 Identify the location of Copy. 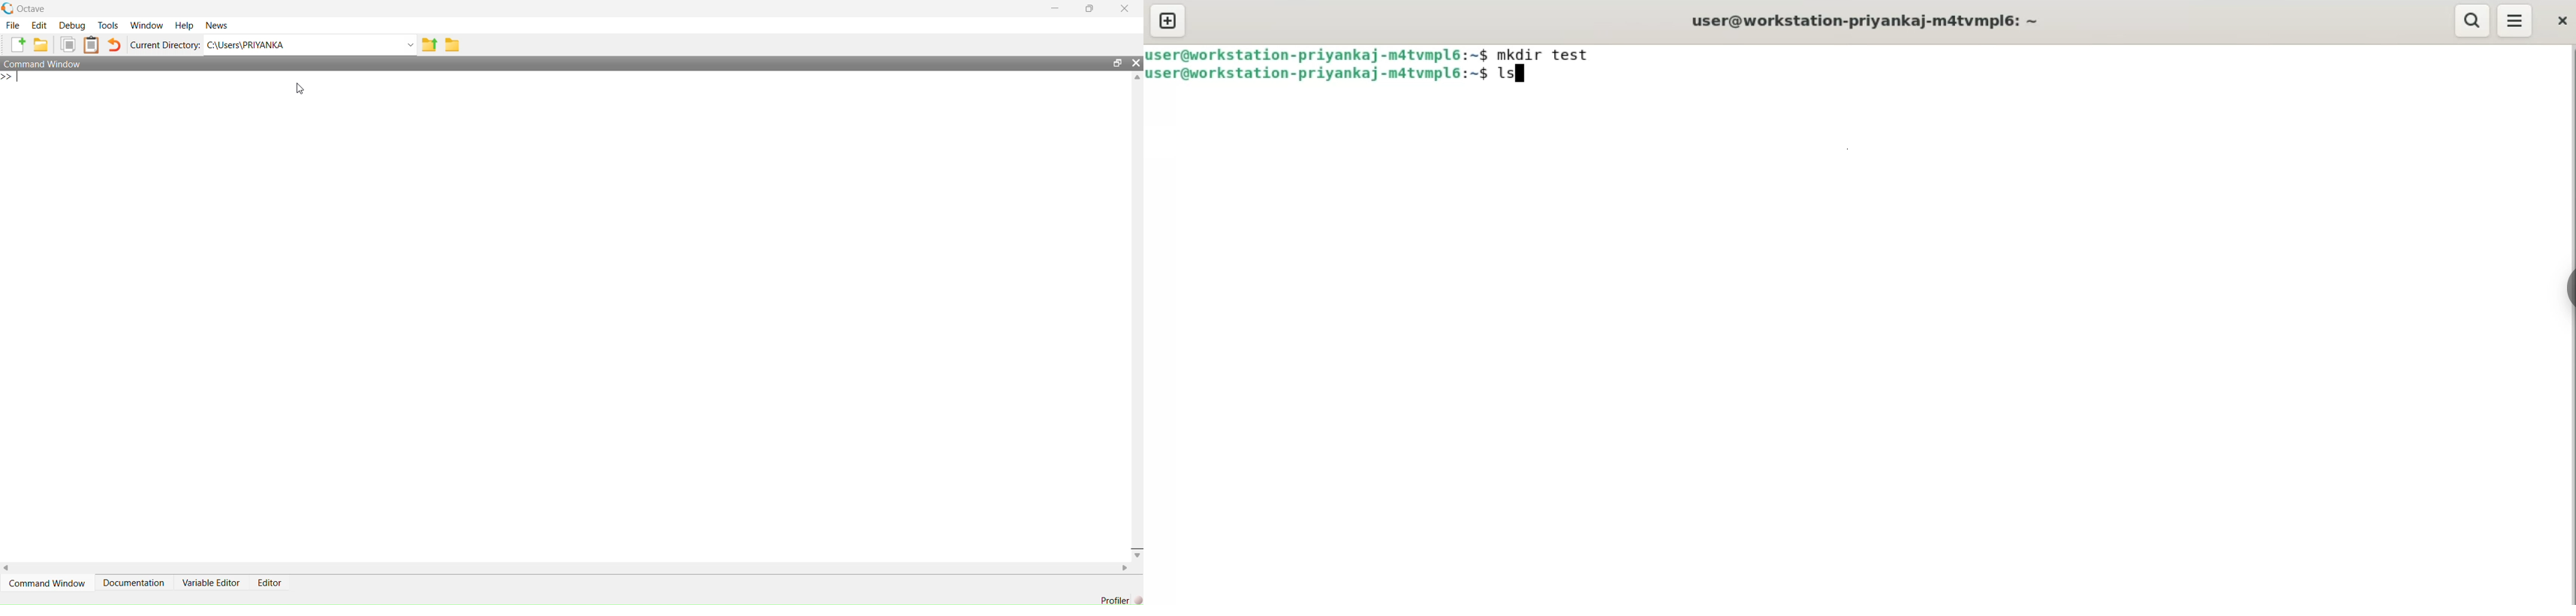
(66, 43).